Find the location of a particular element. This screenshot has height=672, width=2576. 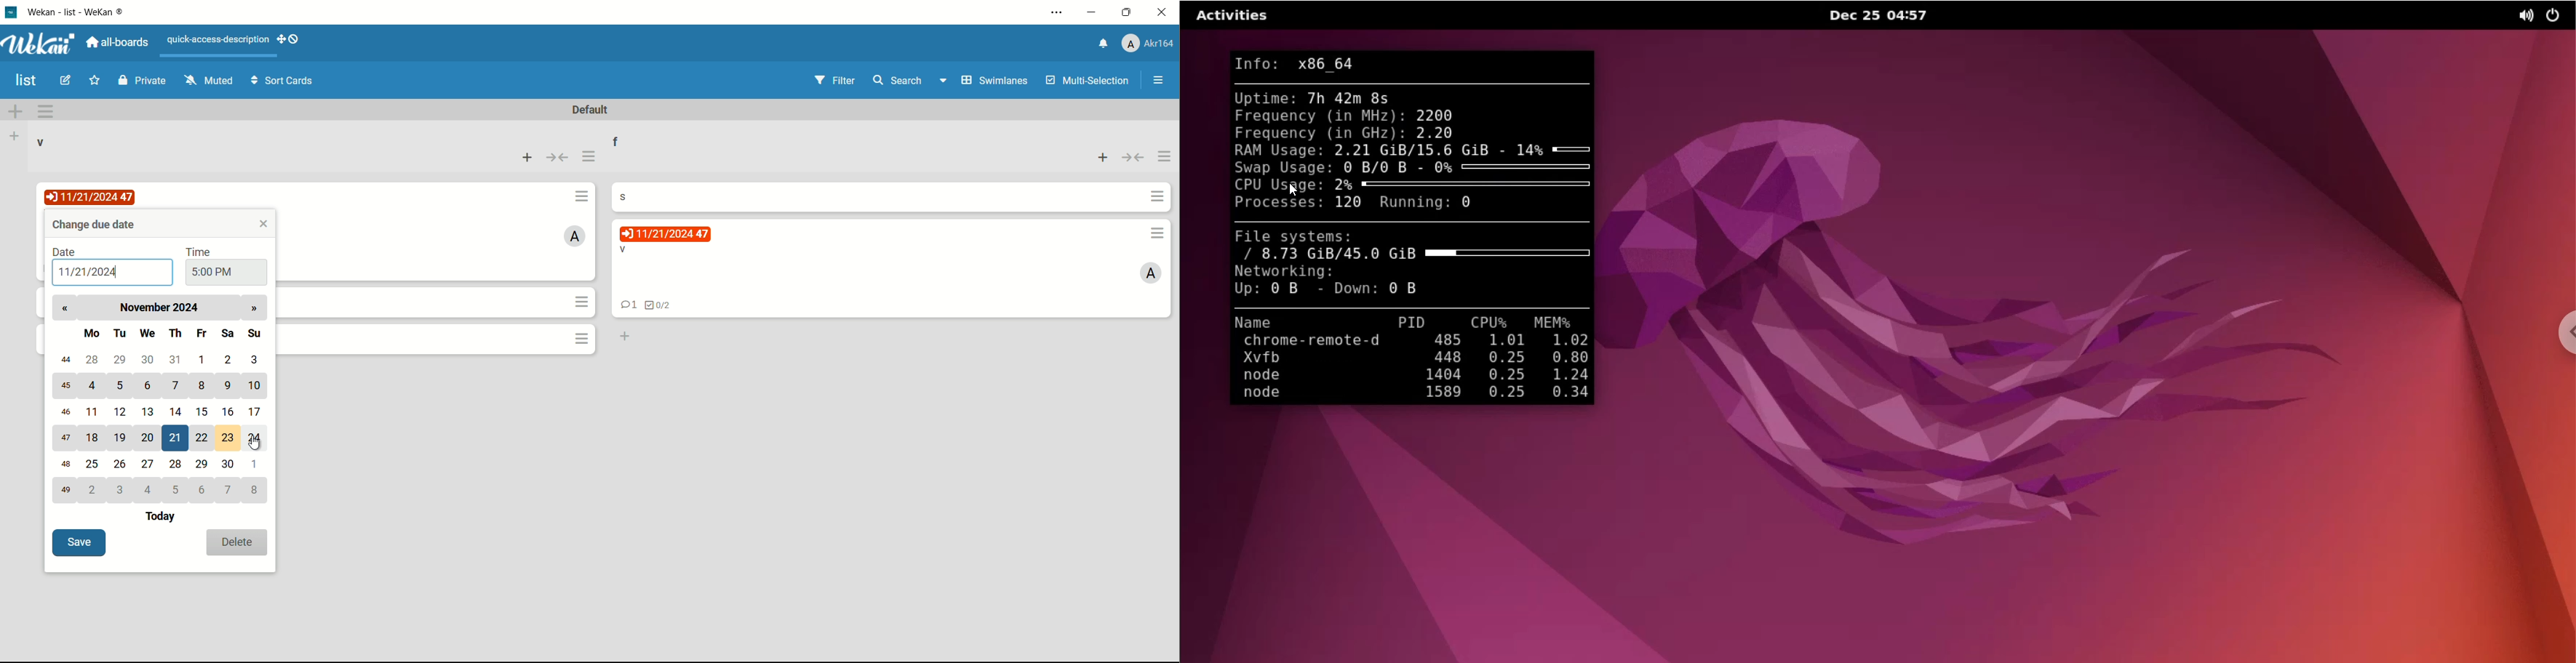

card actions is located at coordinates (582, 195).